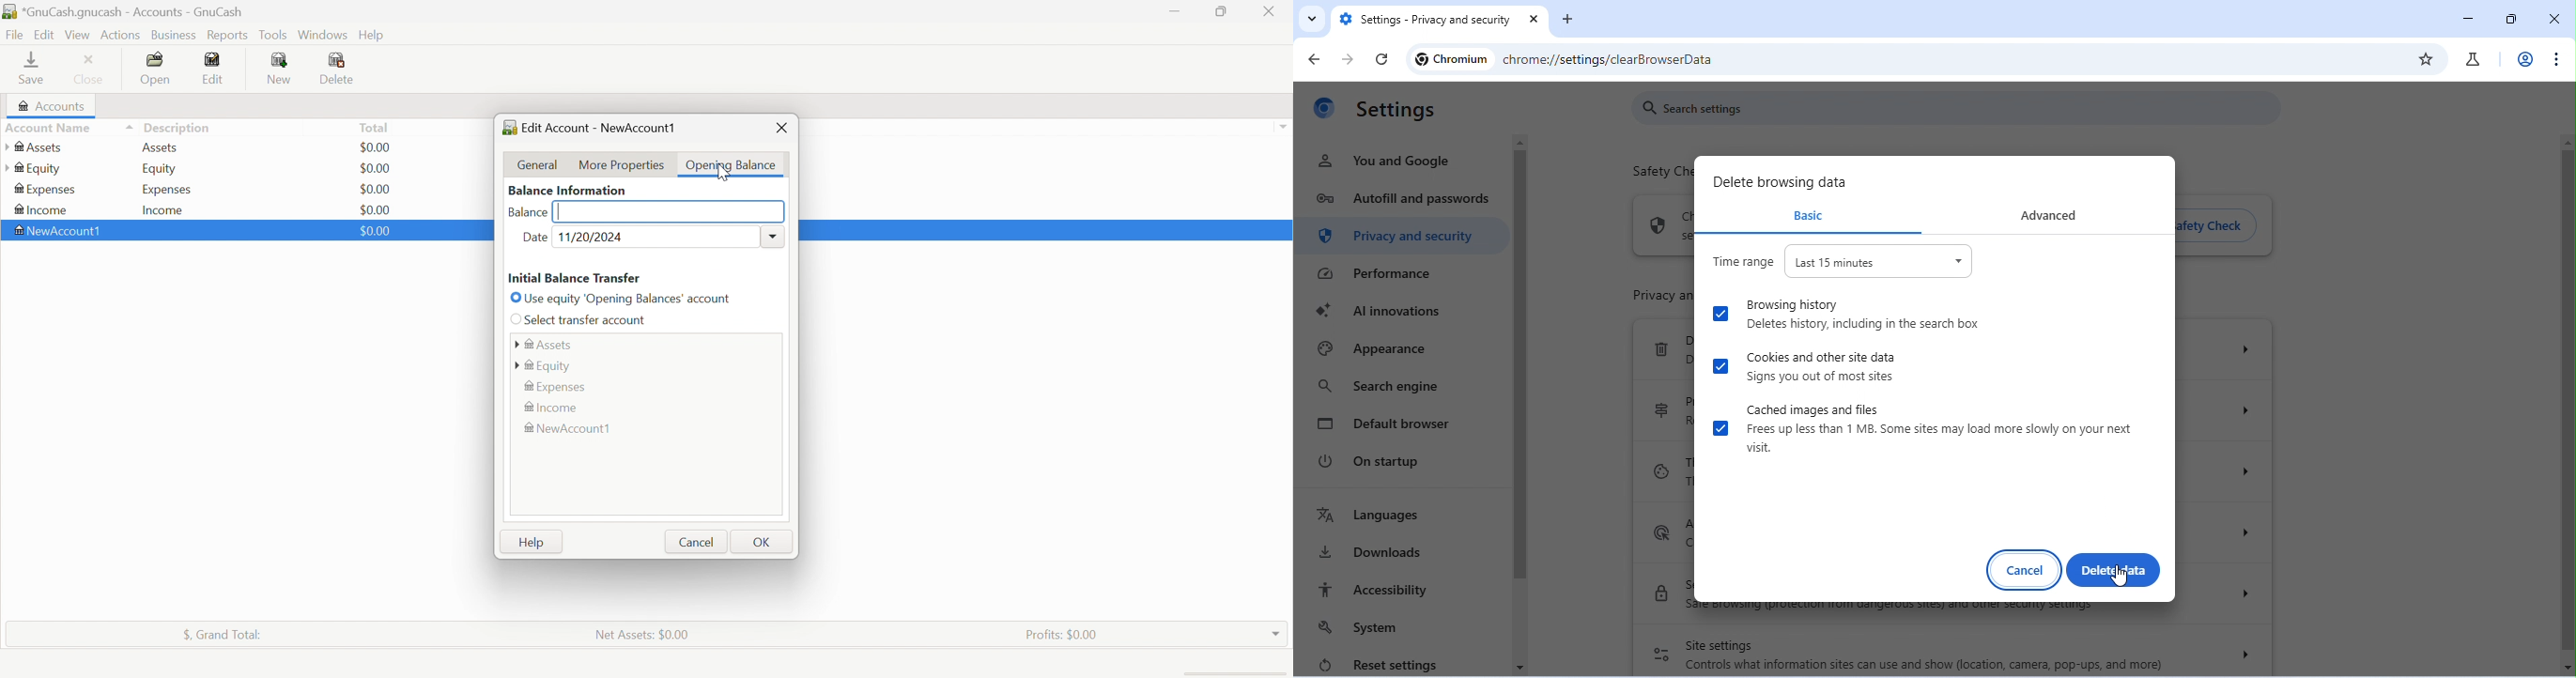  I want to click on Assets, so click(545, 342).